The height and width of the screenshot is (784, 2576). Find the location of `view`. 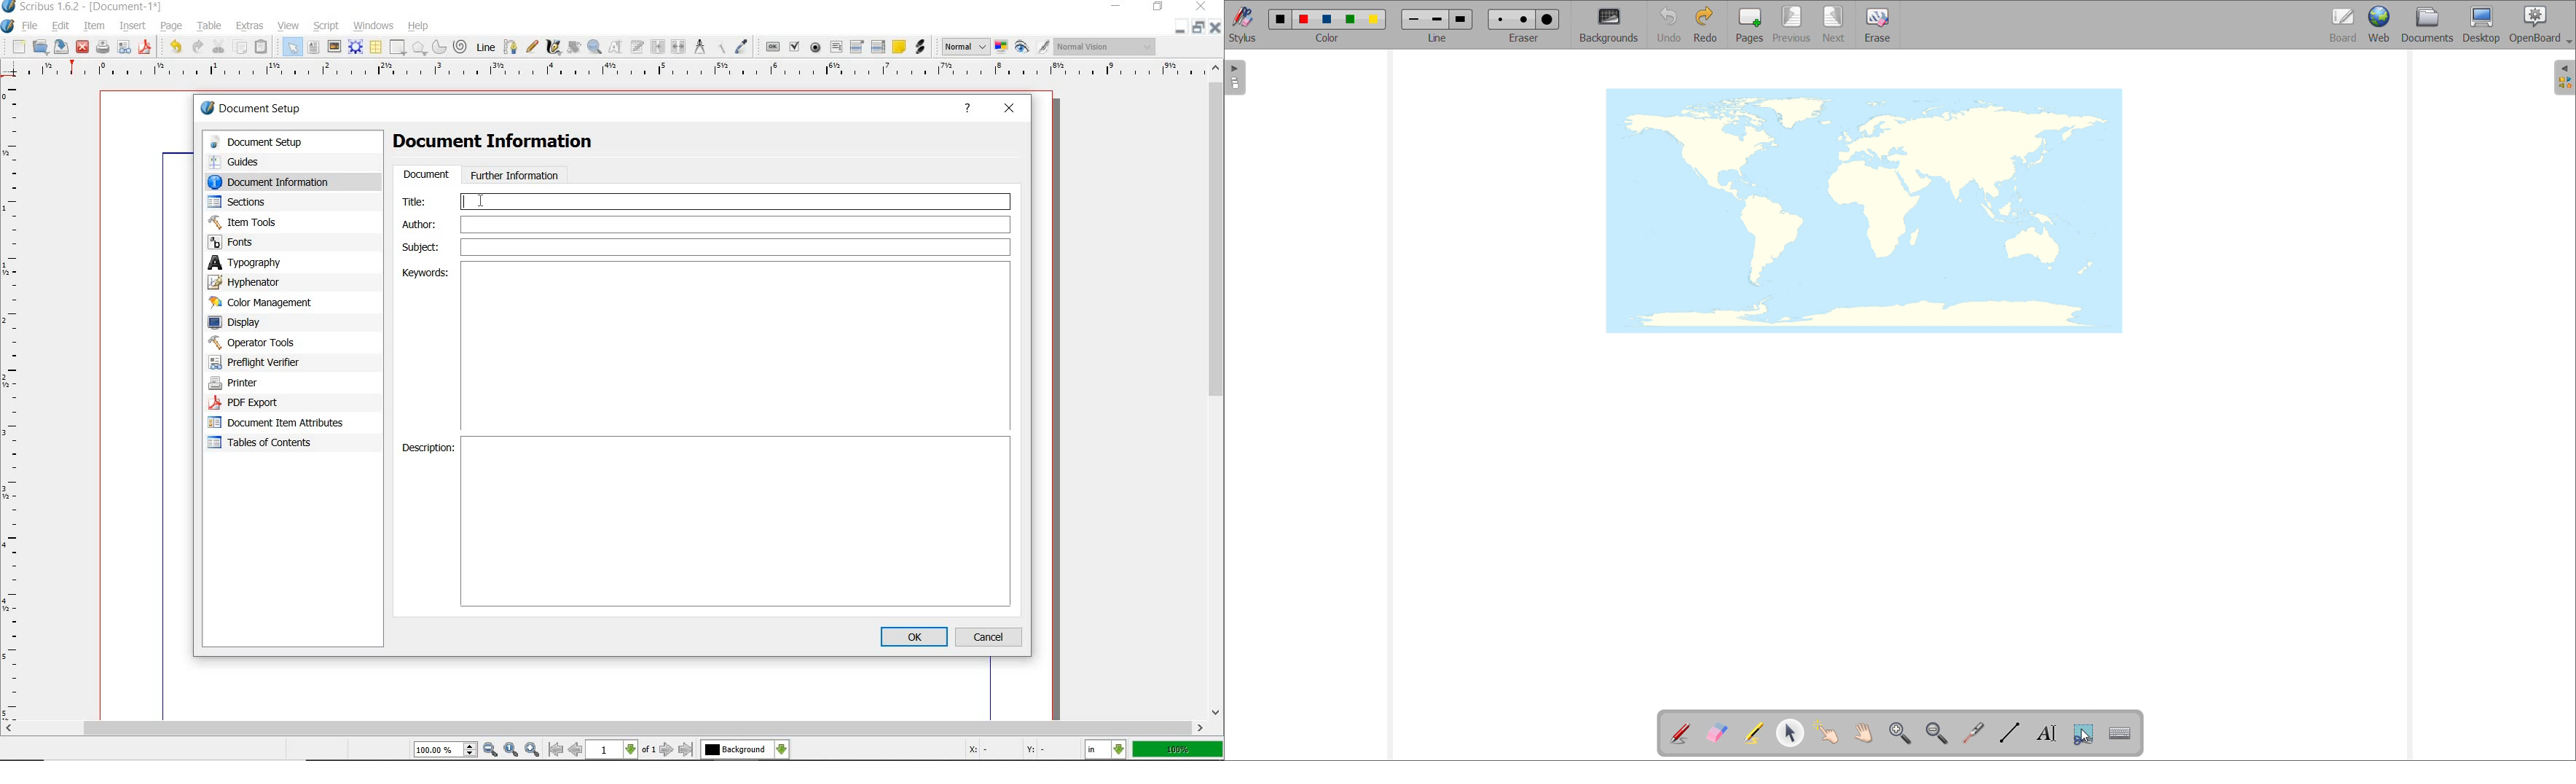

view is located at coordinates (288, 26).